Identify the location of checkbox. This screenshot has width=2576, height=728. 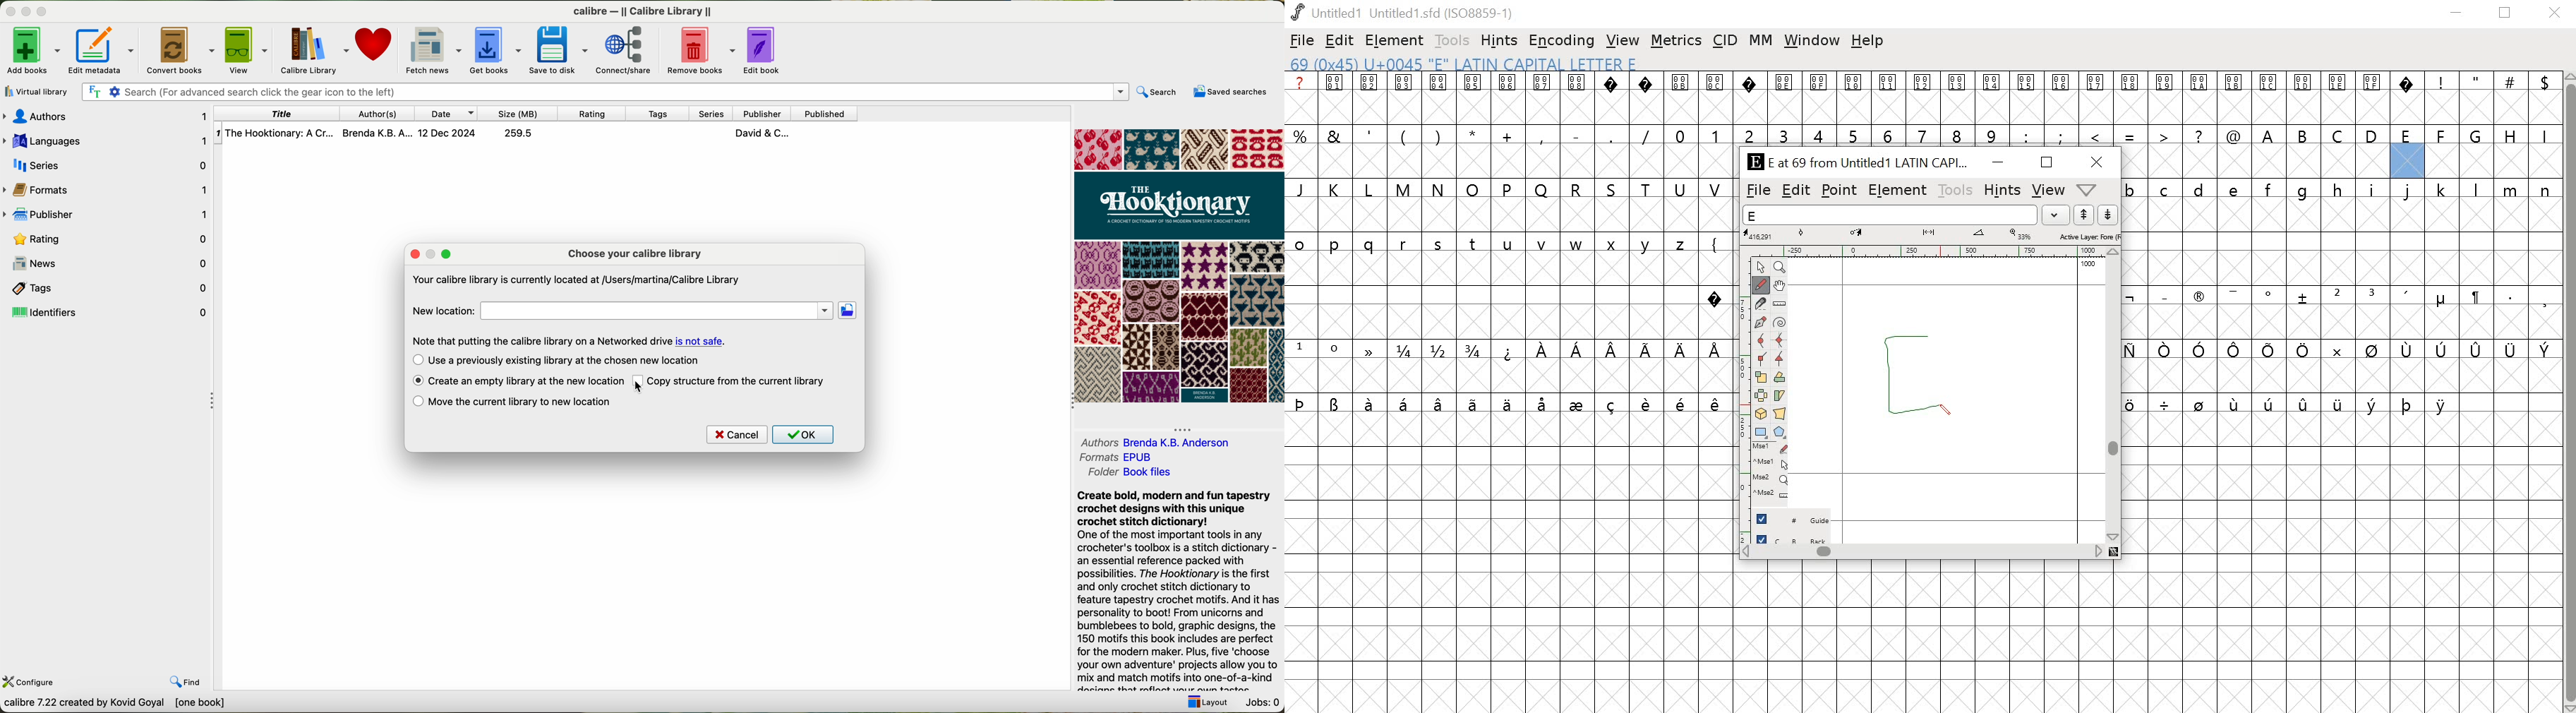
(416, 359).